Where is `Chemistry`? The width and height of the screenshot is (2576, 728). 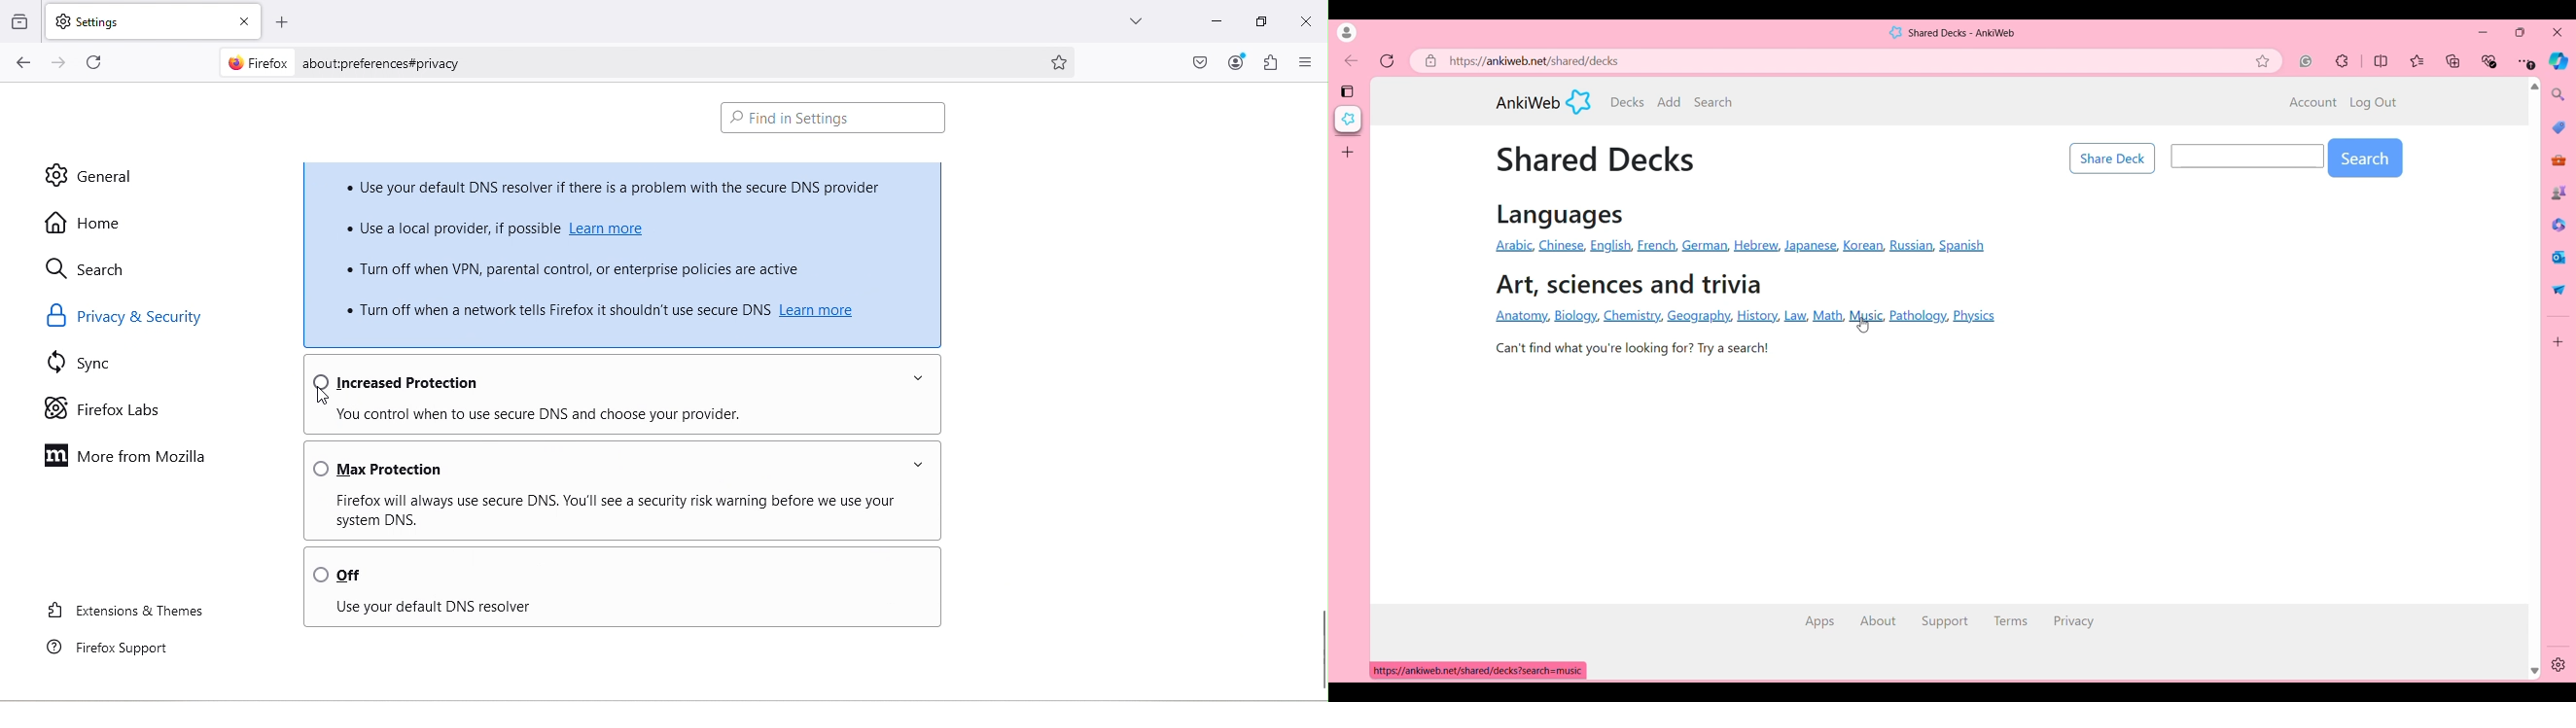 Chemistry is located at coordinates (1630, 317).